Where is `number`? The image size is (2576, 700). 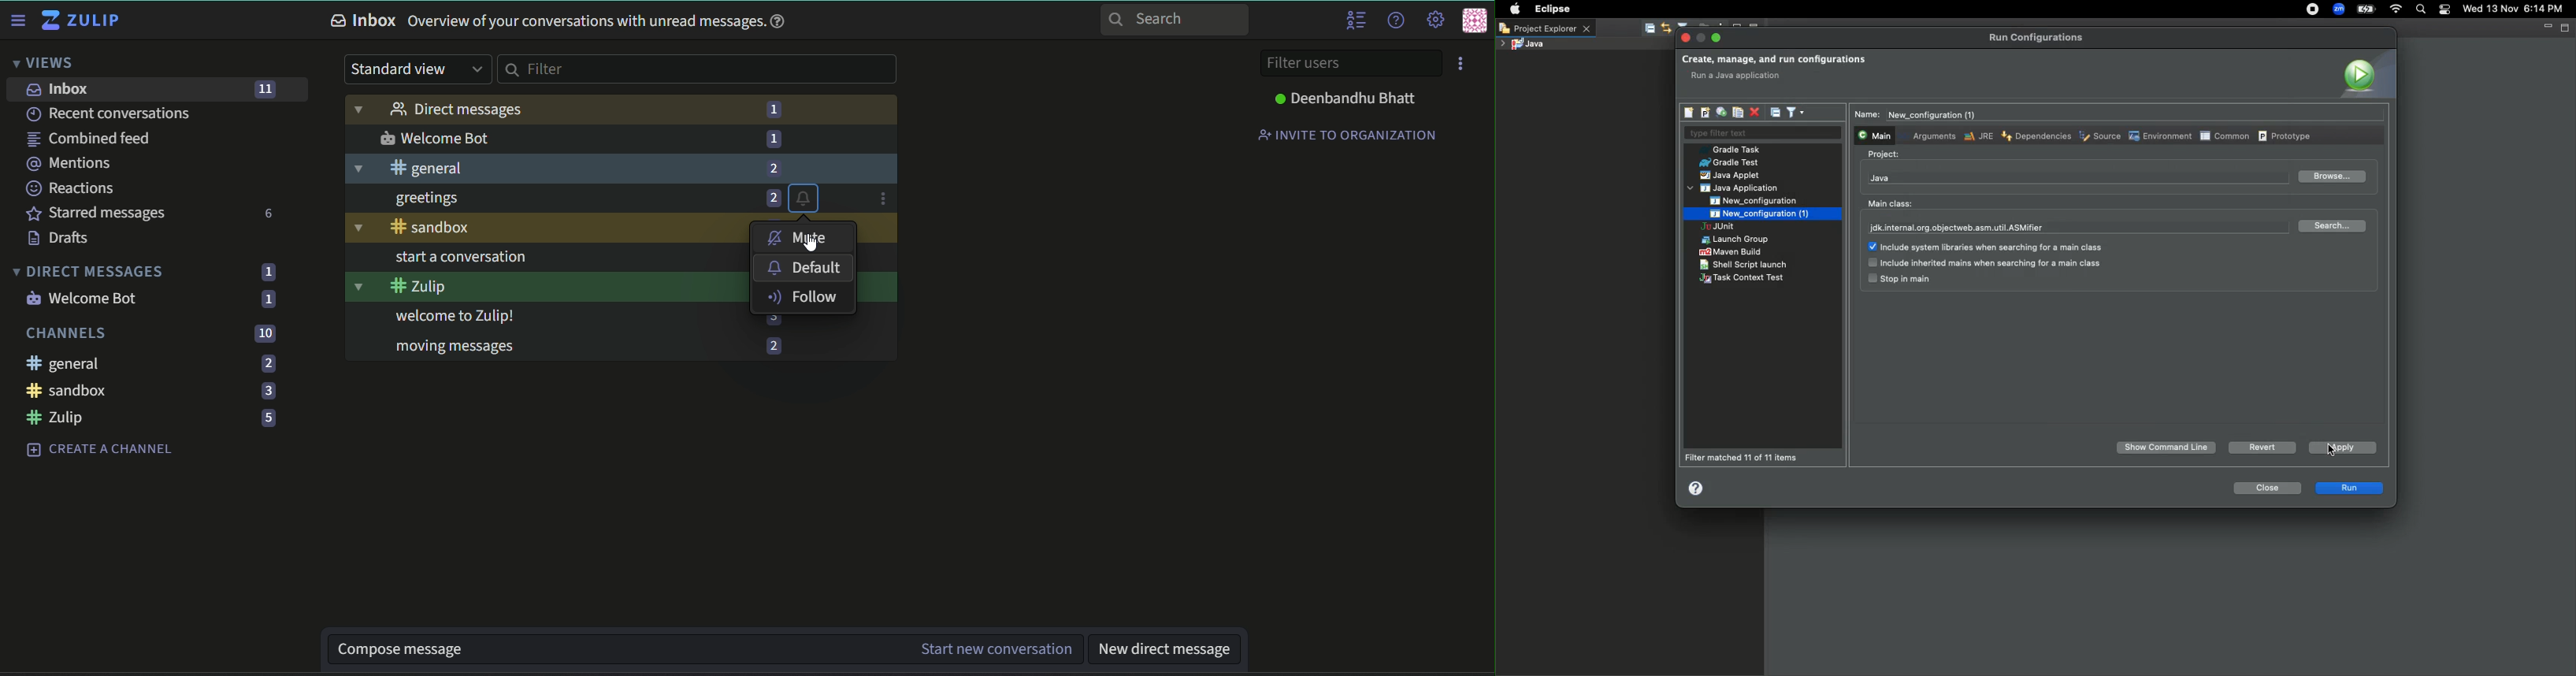 number is located at coordinates (776, 345).